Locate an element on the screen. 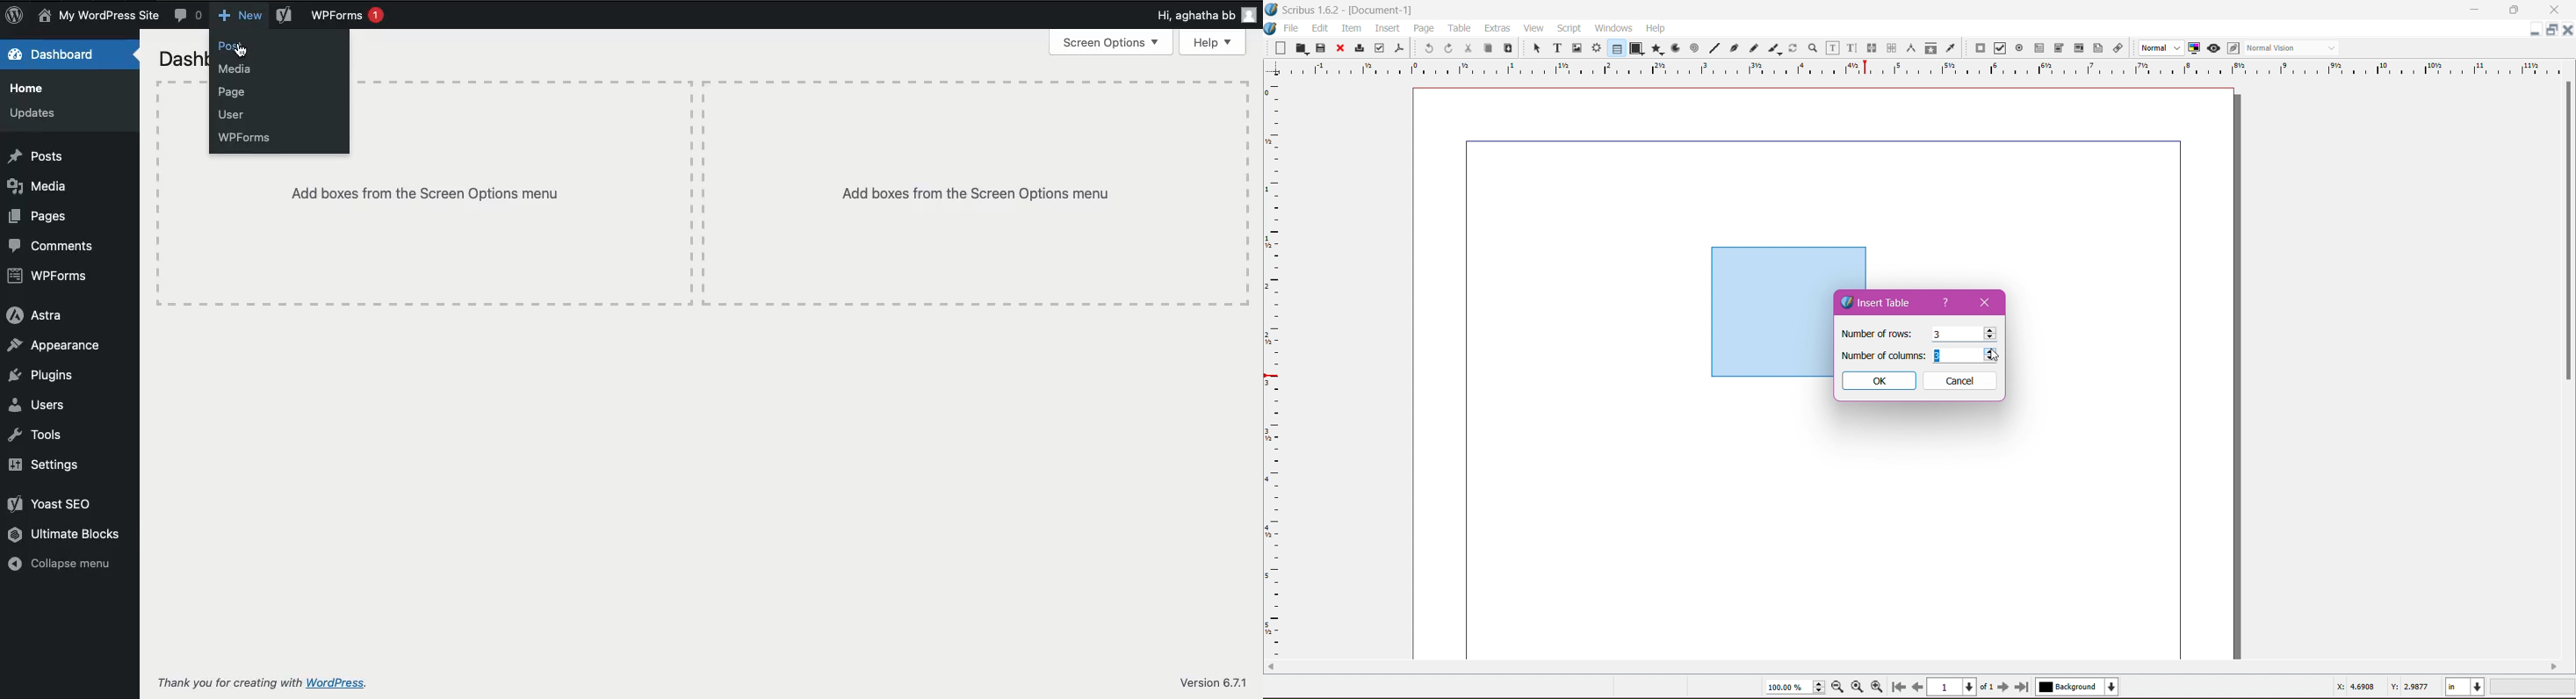 The width and height of the screenshot is (2576, 700). Save is located at coordinates (1321, 47).